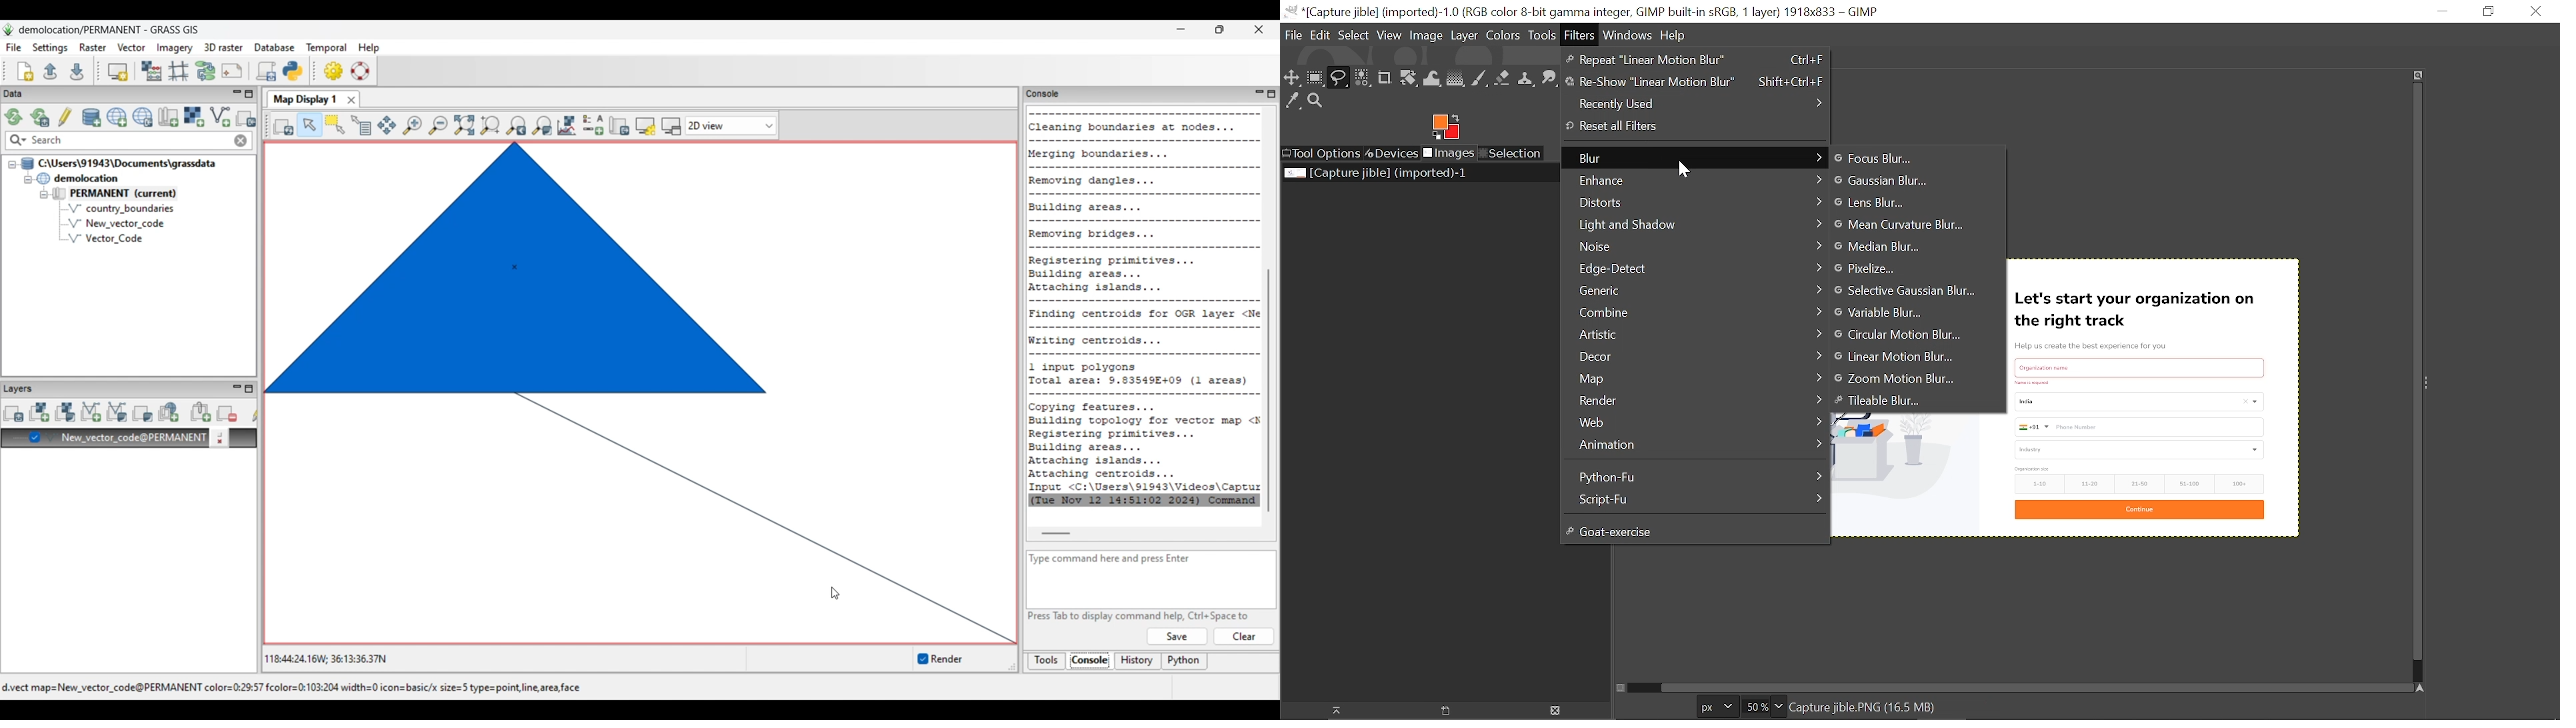 This screenshot has height=728, width=2576. What do you see at coordinates (1693, 356) in the screenshot?
I see `Decor` at bounding box center [1693, 356].